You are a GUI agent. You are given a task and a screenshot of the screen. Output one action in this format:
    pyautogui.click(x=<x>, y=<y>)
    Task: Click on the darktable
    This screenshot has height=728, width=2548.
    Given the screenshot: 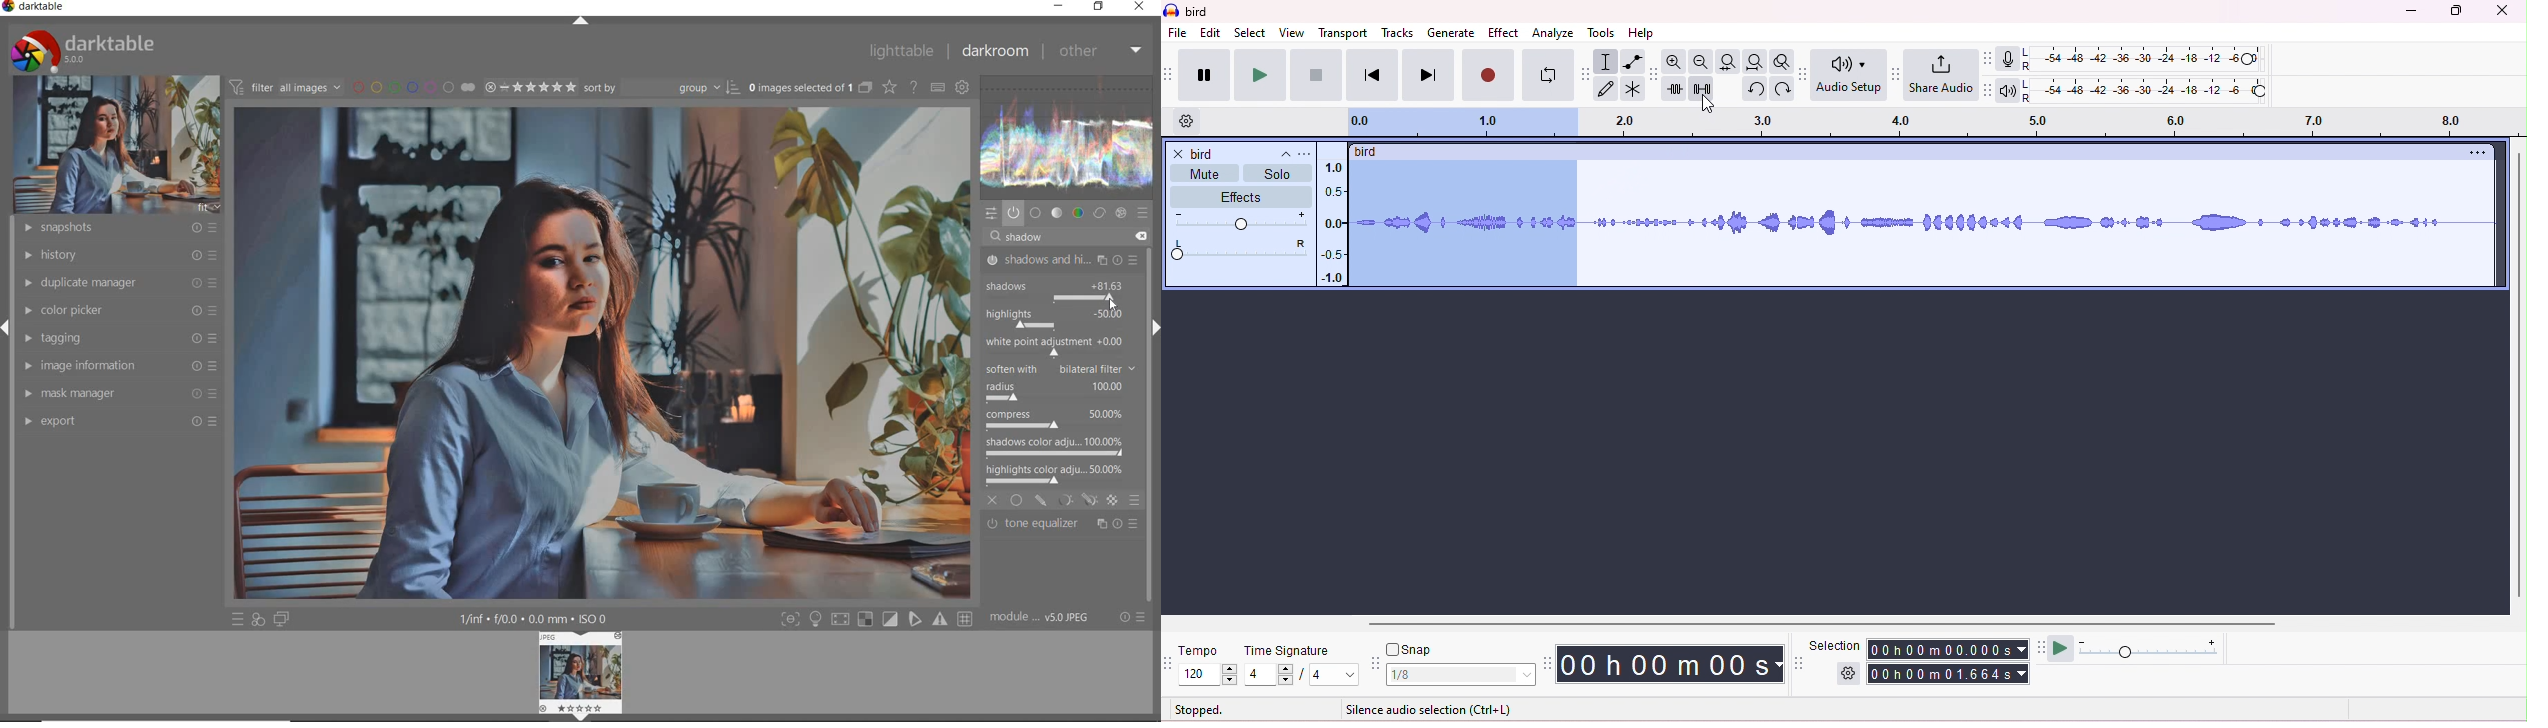 What is the action you would take?
    pyautogui.click(x=39, y=8)
    